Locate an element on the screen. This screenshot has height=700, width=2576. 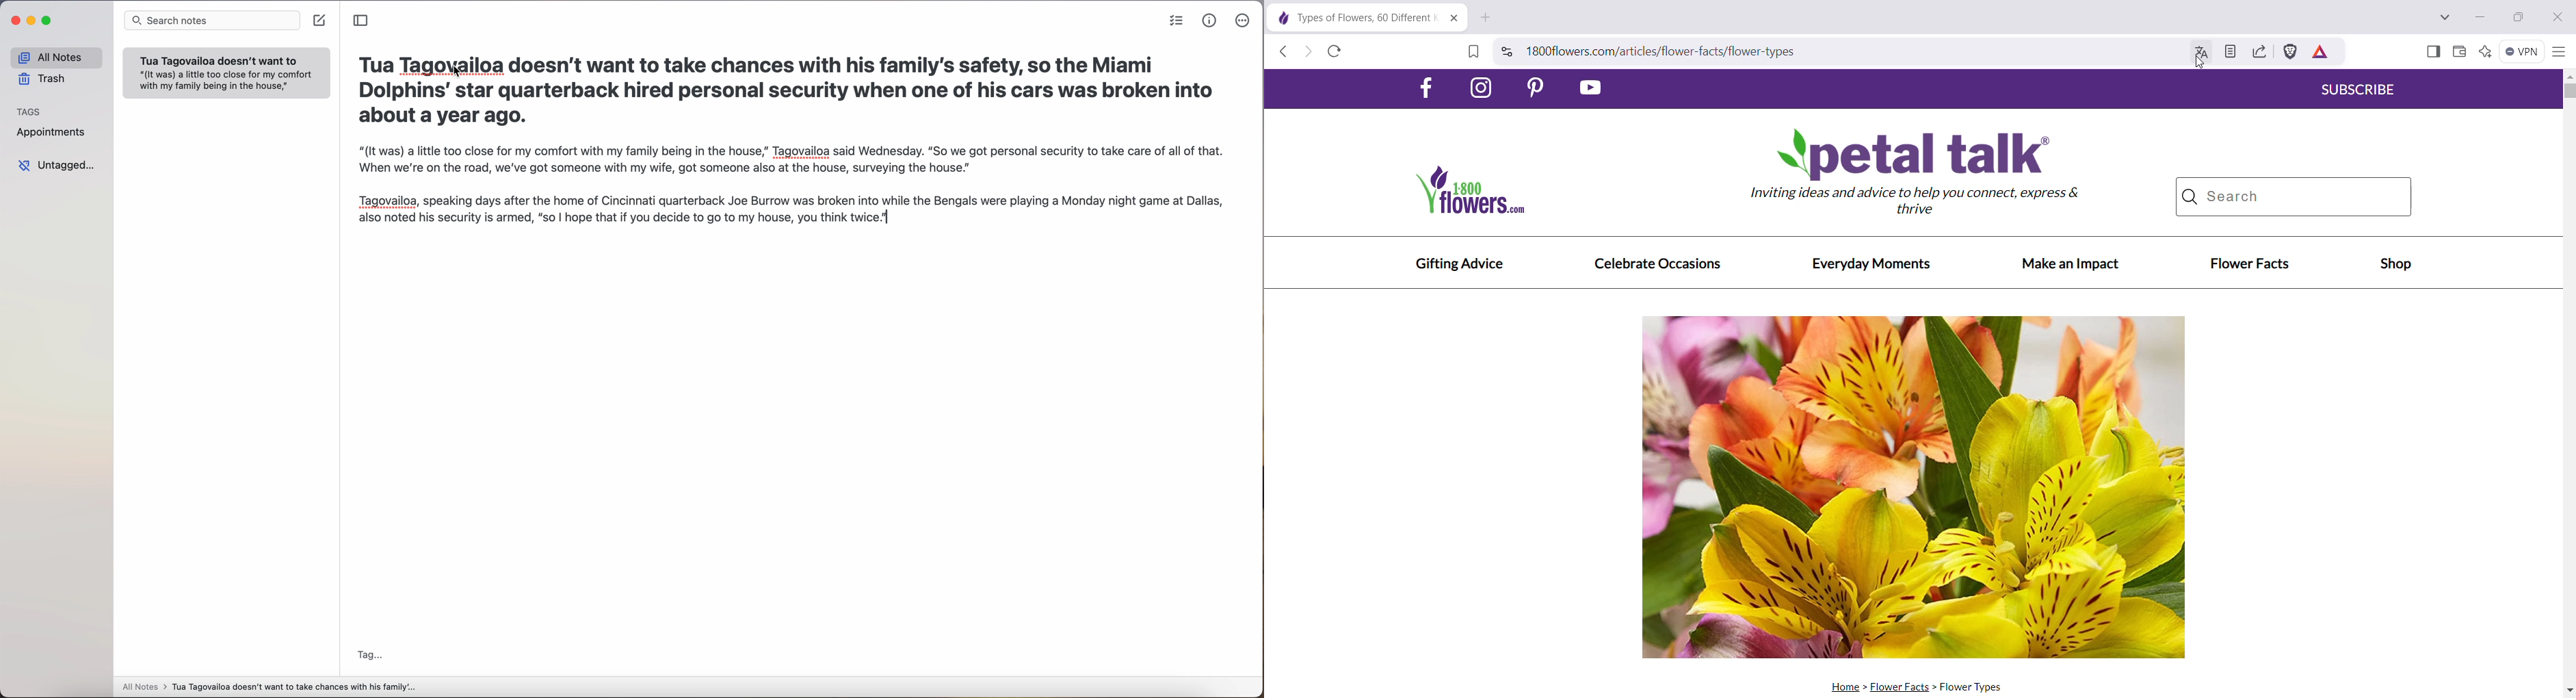
Close is located at coordinates (2560, 17).